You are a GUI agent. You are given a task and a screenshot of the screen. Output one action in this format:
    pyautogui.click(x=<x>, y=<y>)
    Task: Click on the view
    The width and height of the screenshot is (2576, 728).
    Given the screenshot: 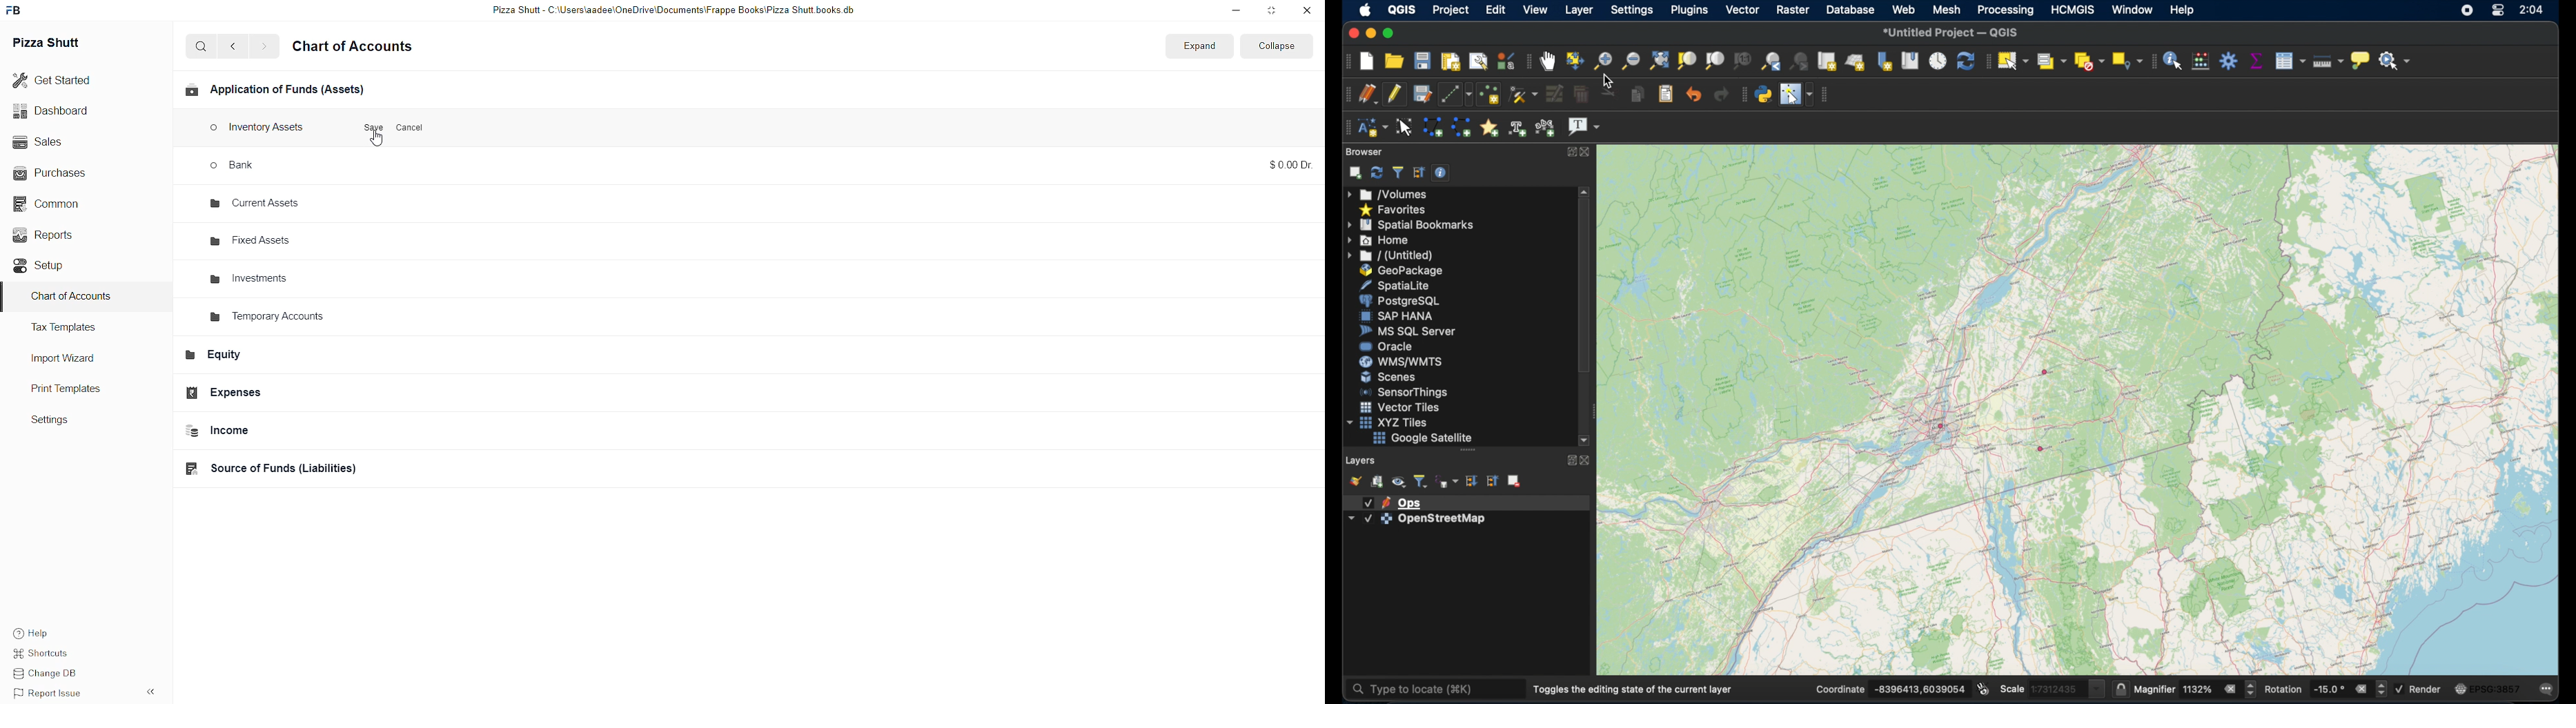 What is the action you would take?
    pyautogui.click(x=1534, y=10)
    